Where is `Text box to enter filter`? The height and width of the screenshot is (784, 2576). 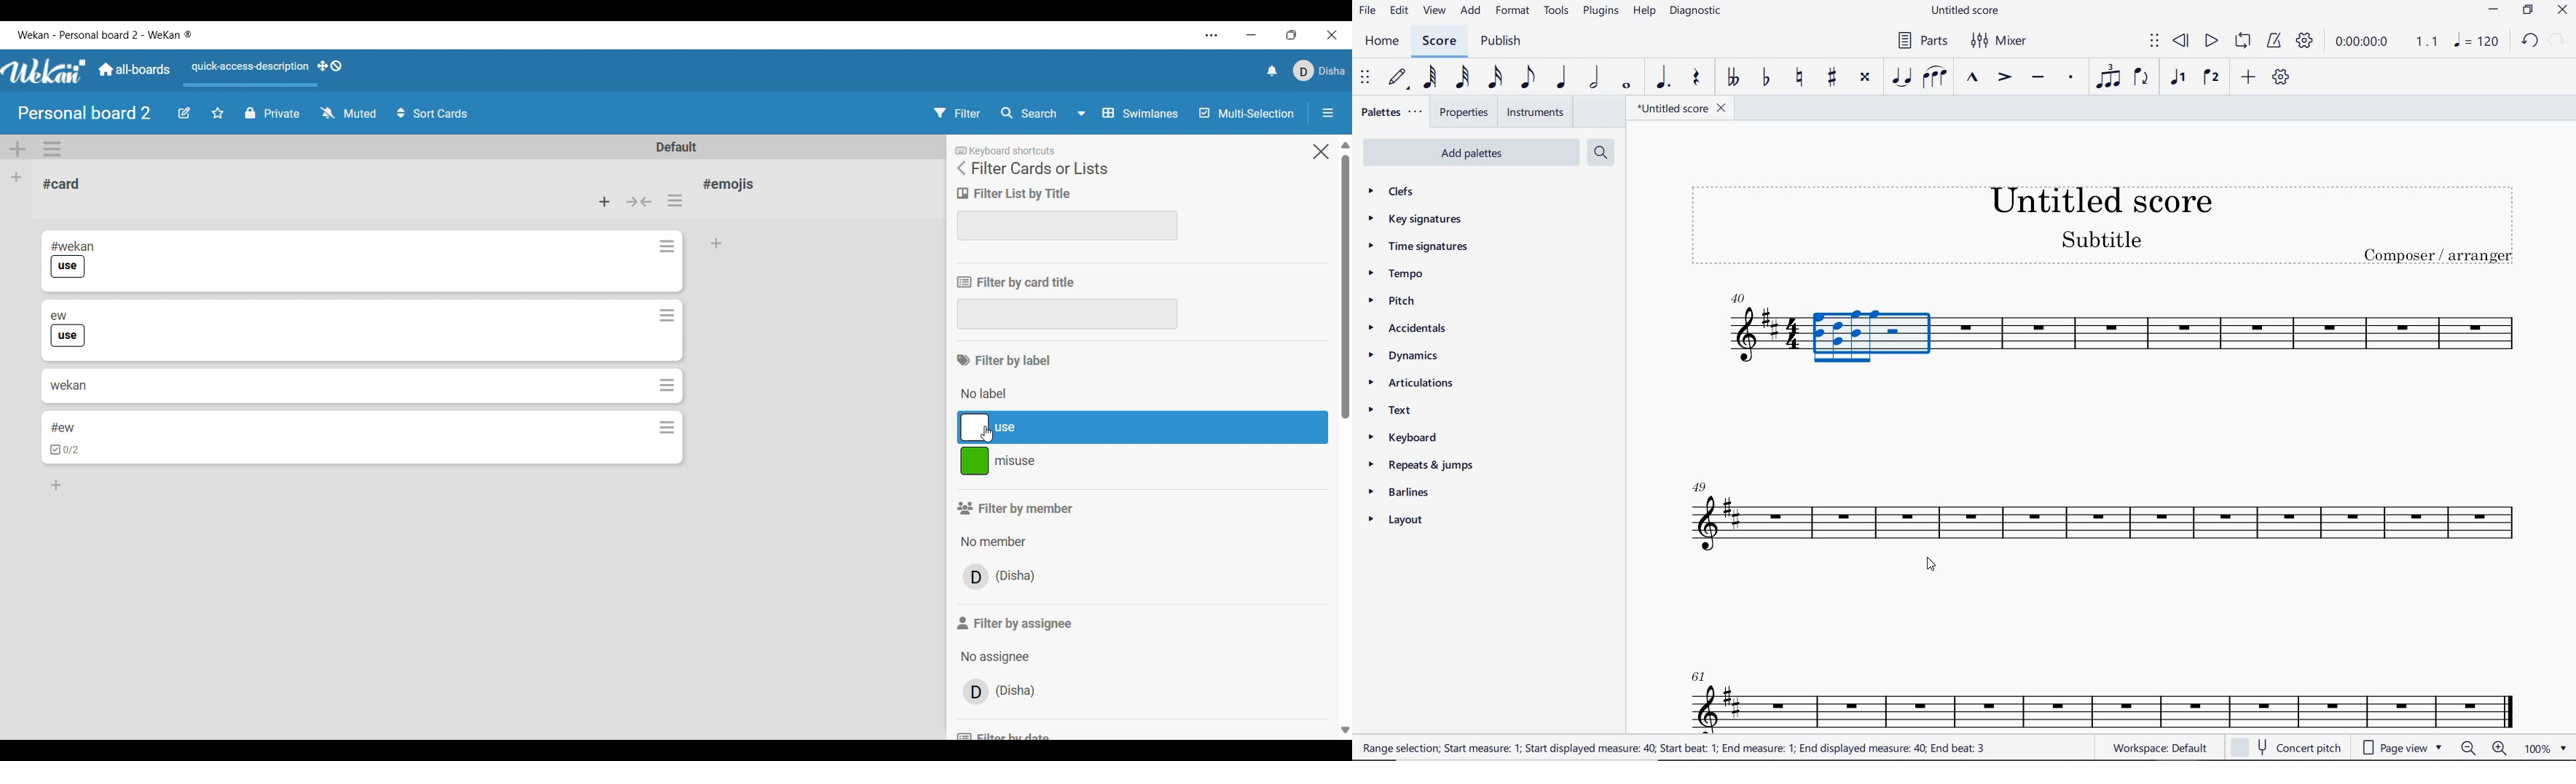
Text box to enter filter is located at coordinates (1068, 226).